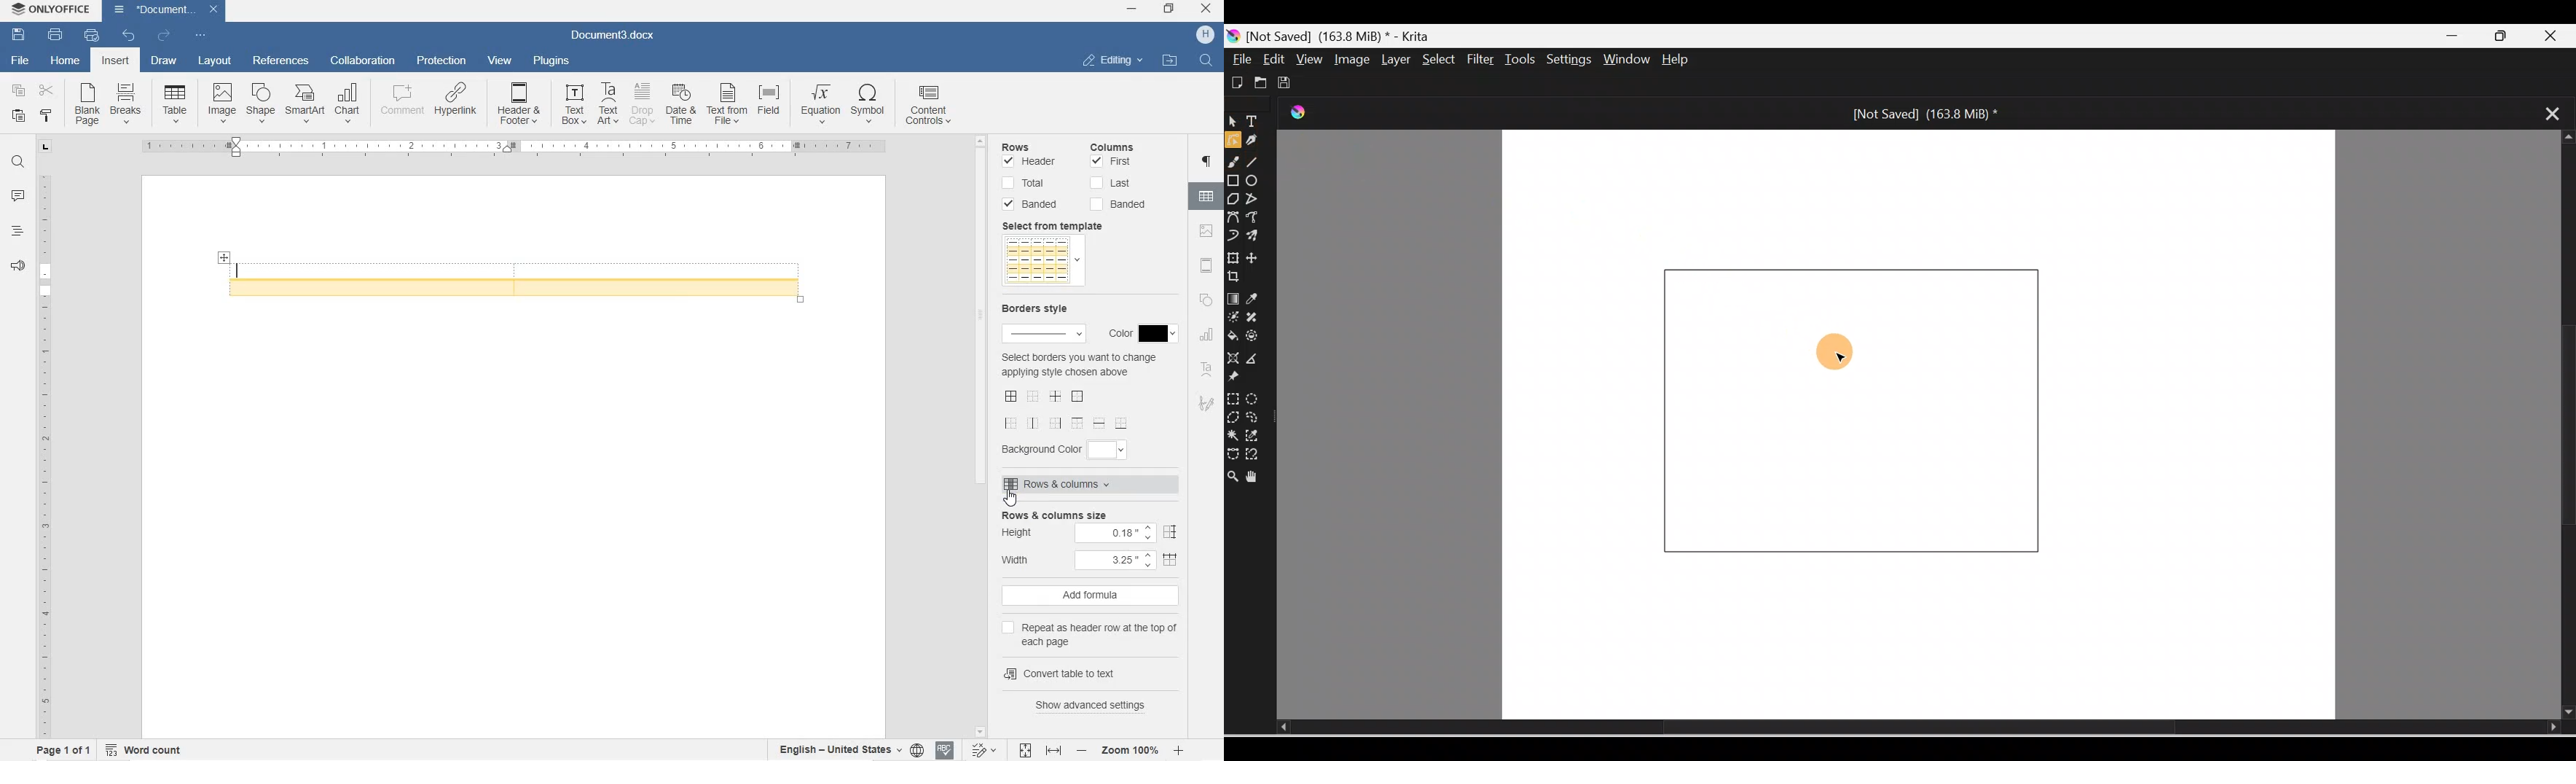  I want to click on SIGNATURE, so click(1207, 402).